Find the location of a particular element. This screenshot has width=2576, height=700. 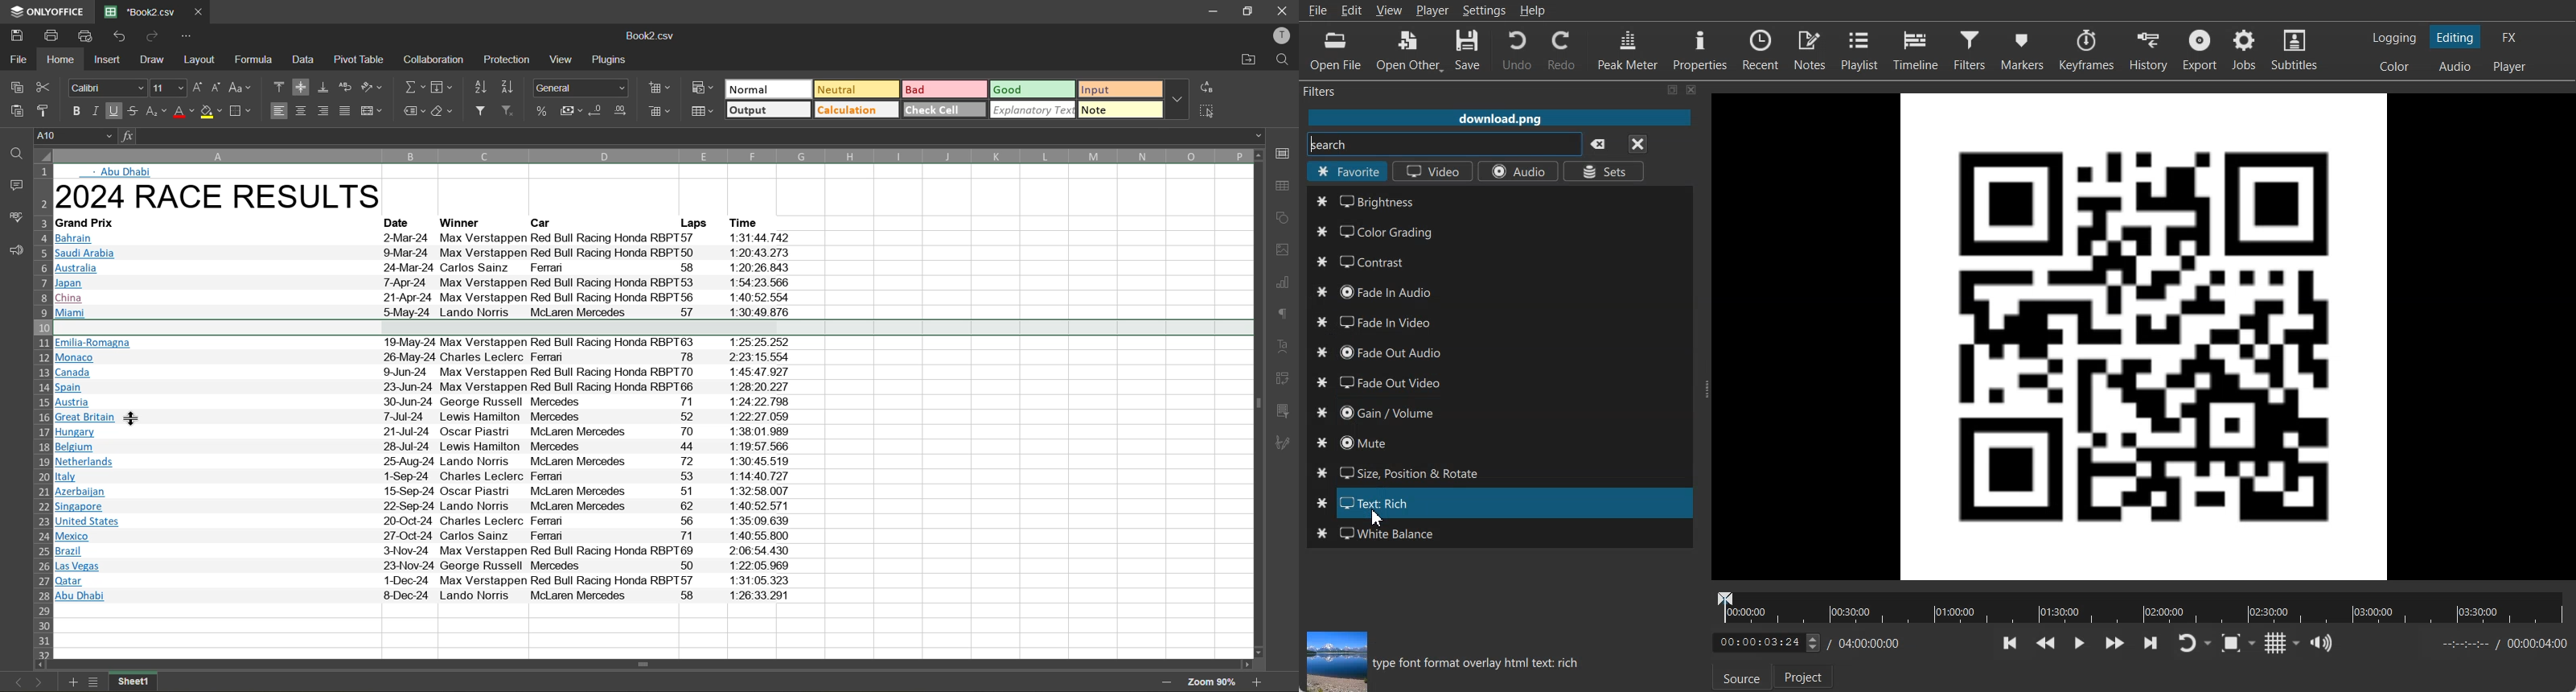

decrement size is located at coordinates (217, 87).